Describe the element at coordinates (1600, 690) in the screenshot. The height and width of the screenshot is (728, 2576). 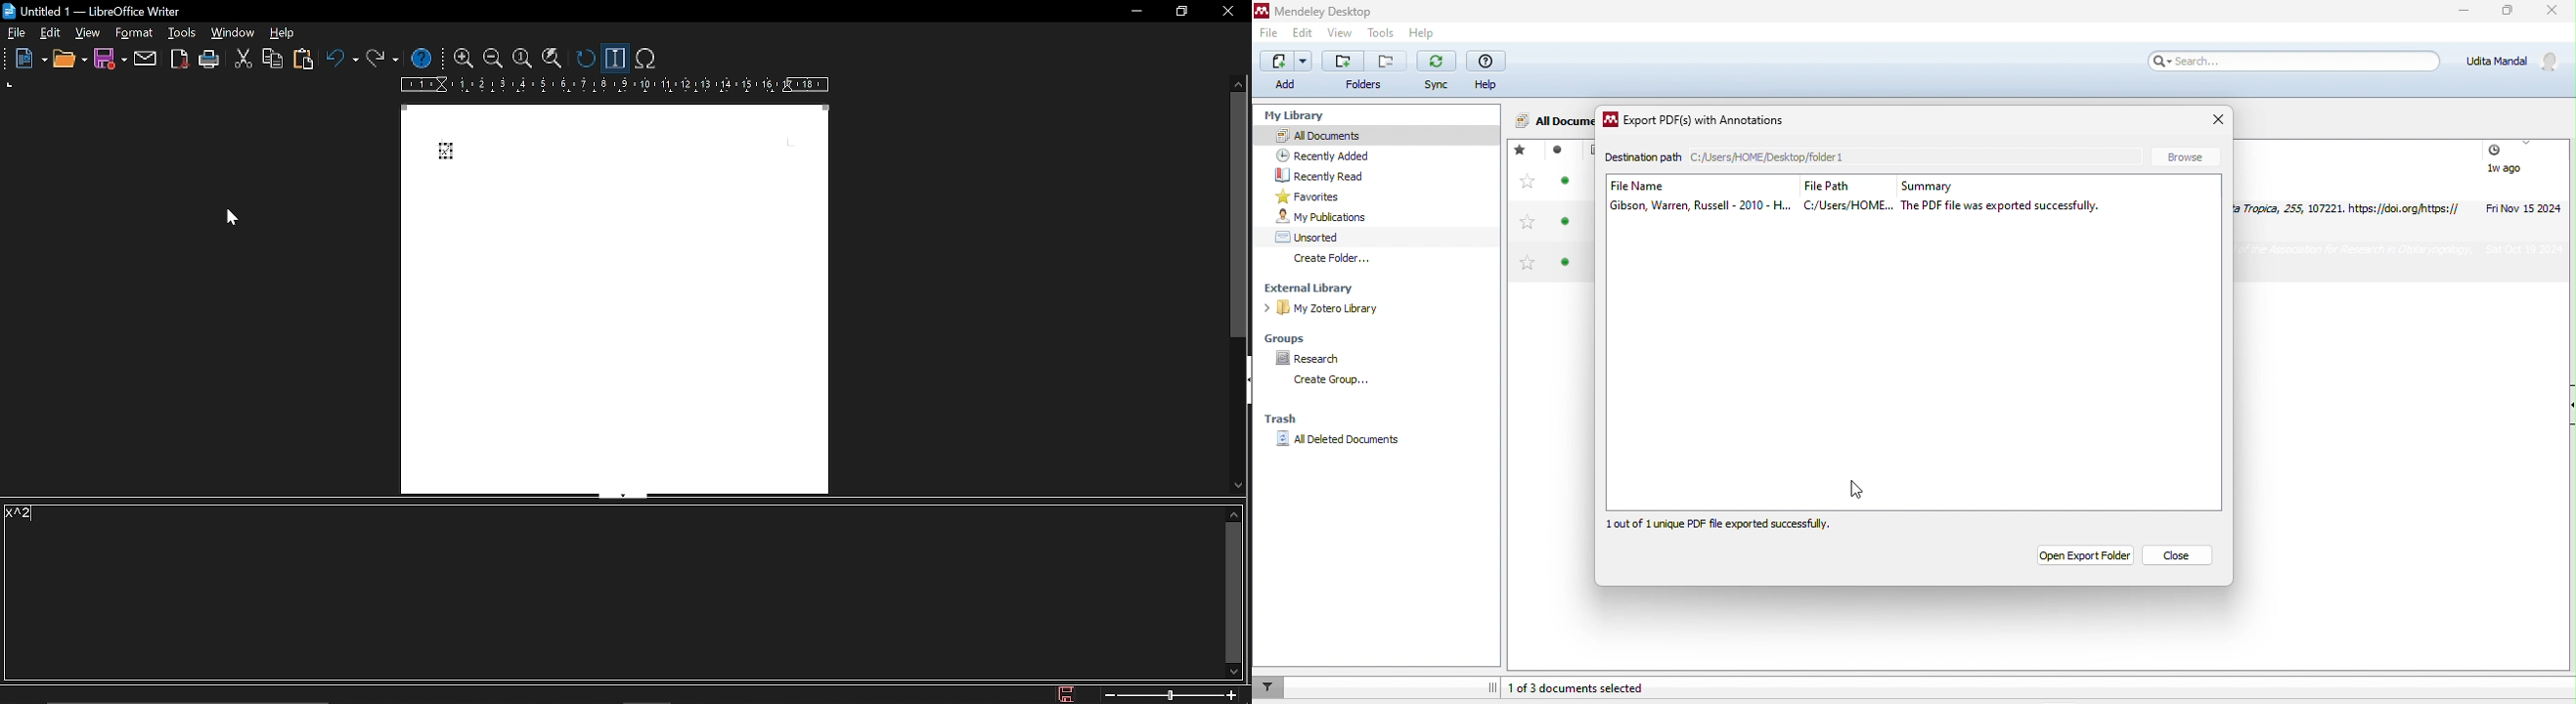
I see `1 of 3 documents selected` at that location.